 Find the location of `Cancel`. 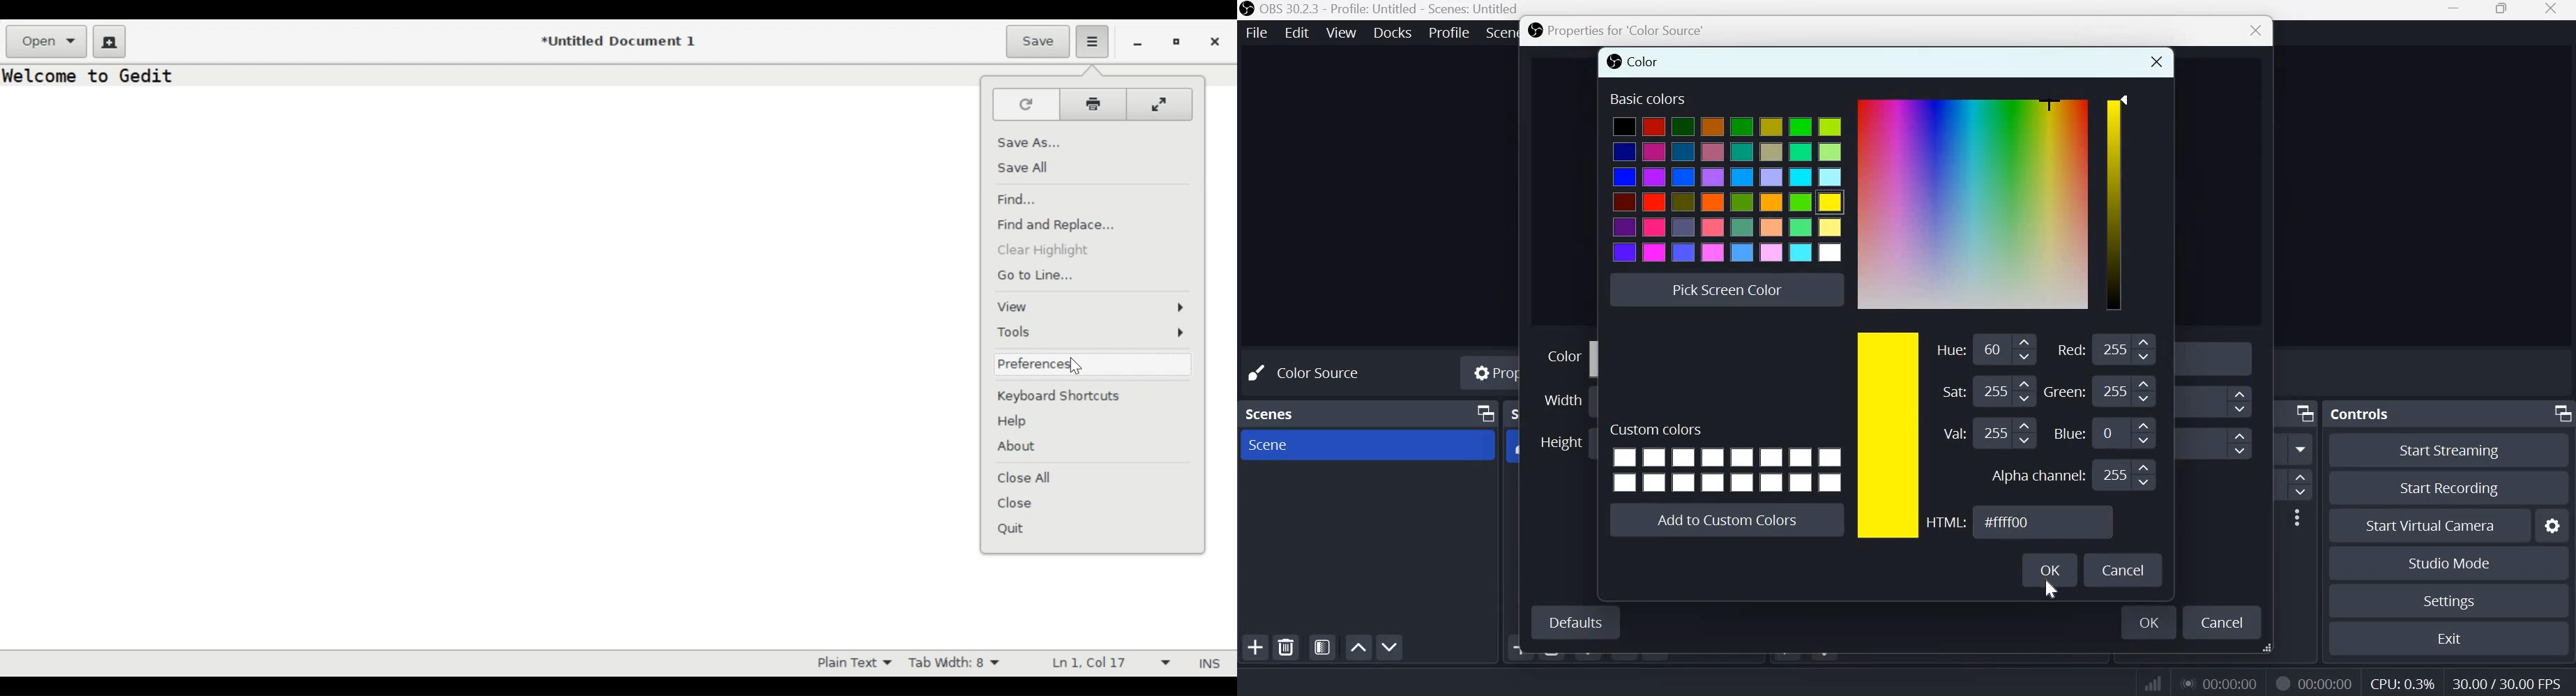

Cancel is located at coordinates (2123, 569).